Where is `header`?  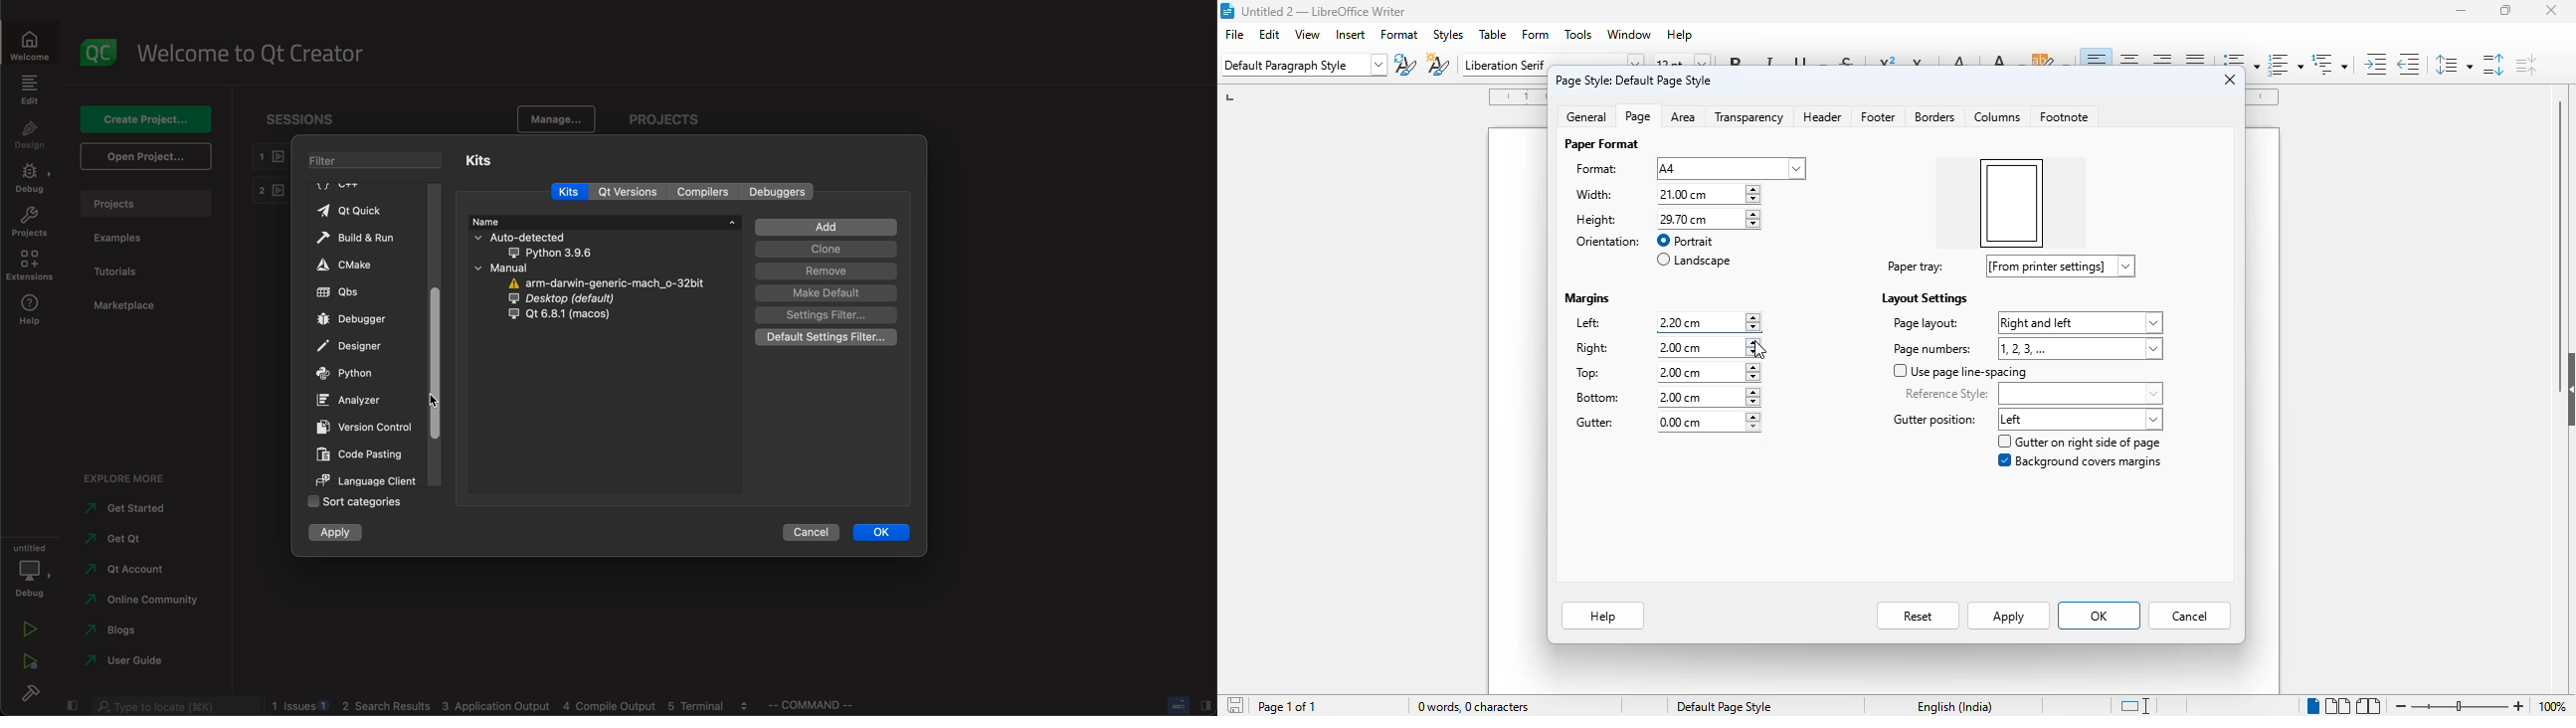
header is located at coordinates (1822, 116).